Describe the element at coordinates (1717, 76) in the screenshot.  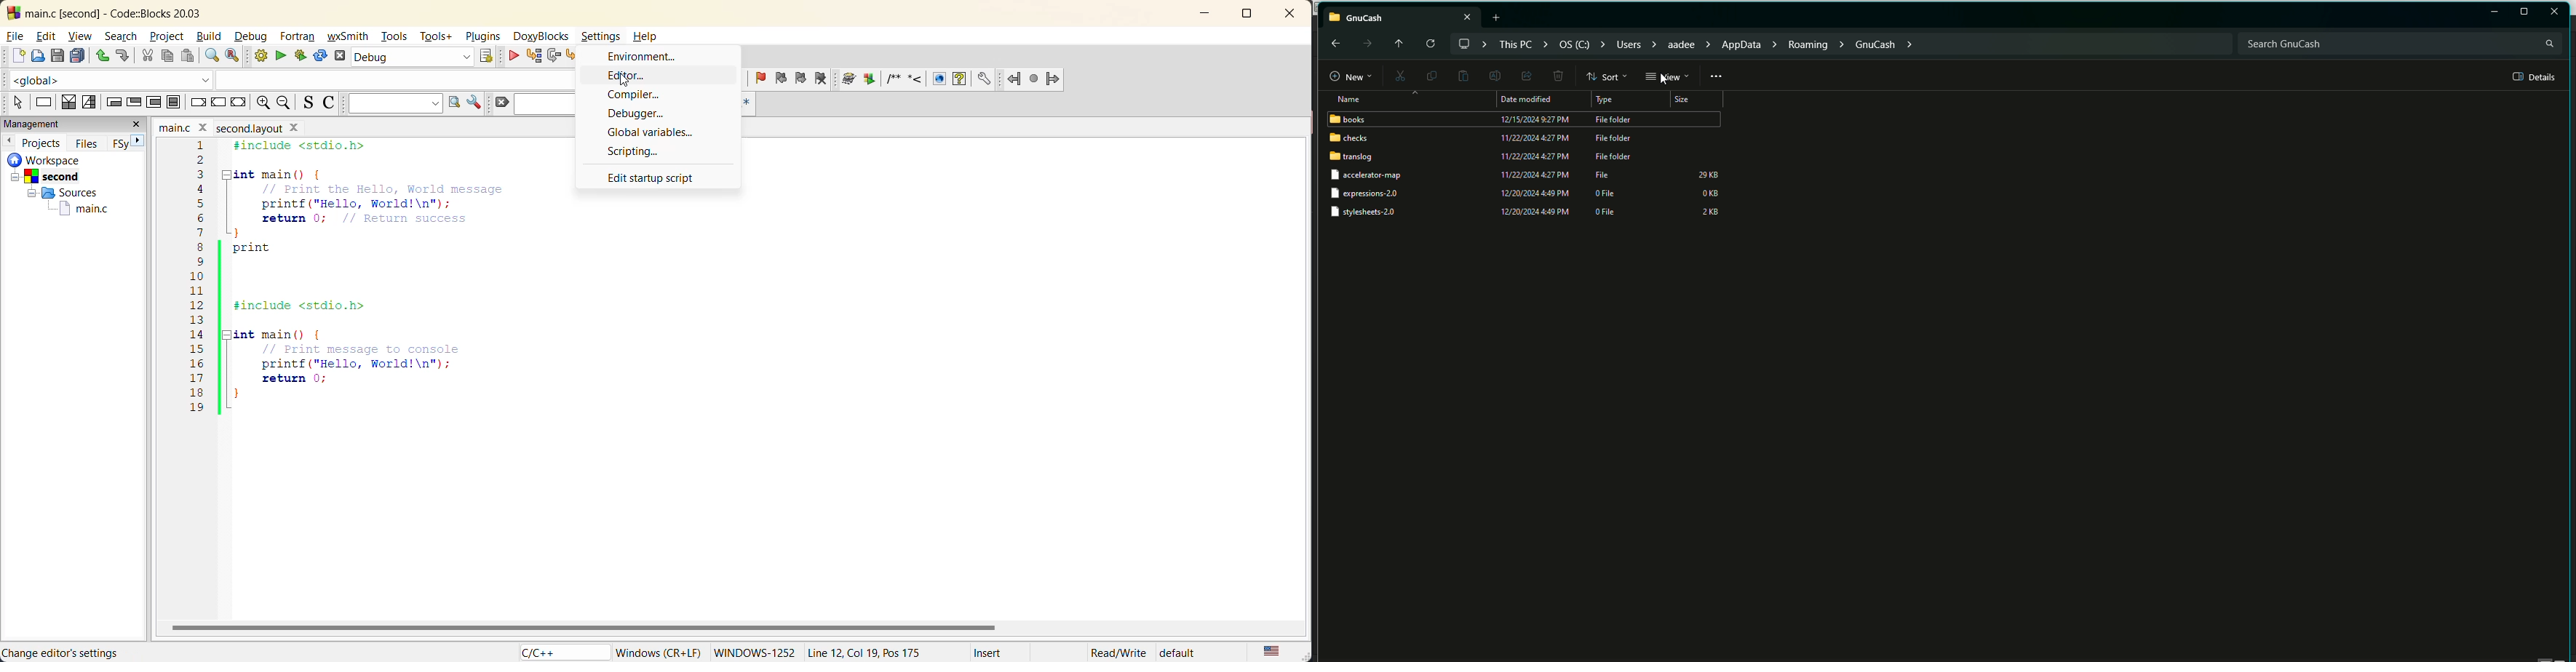
I see `Option` at that location.